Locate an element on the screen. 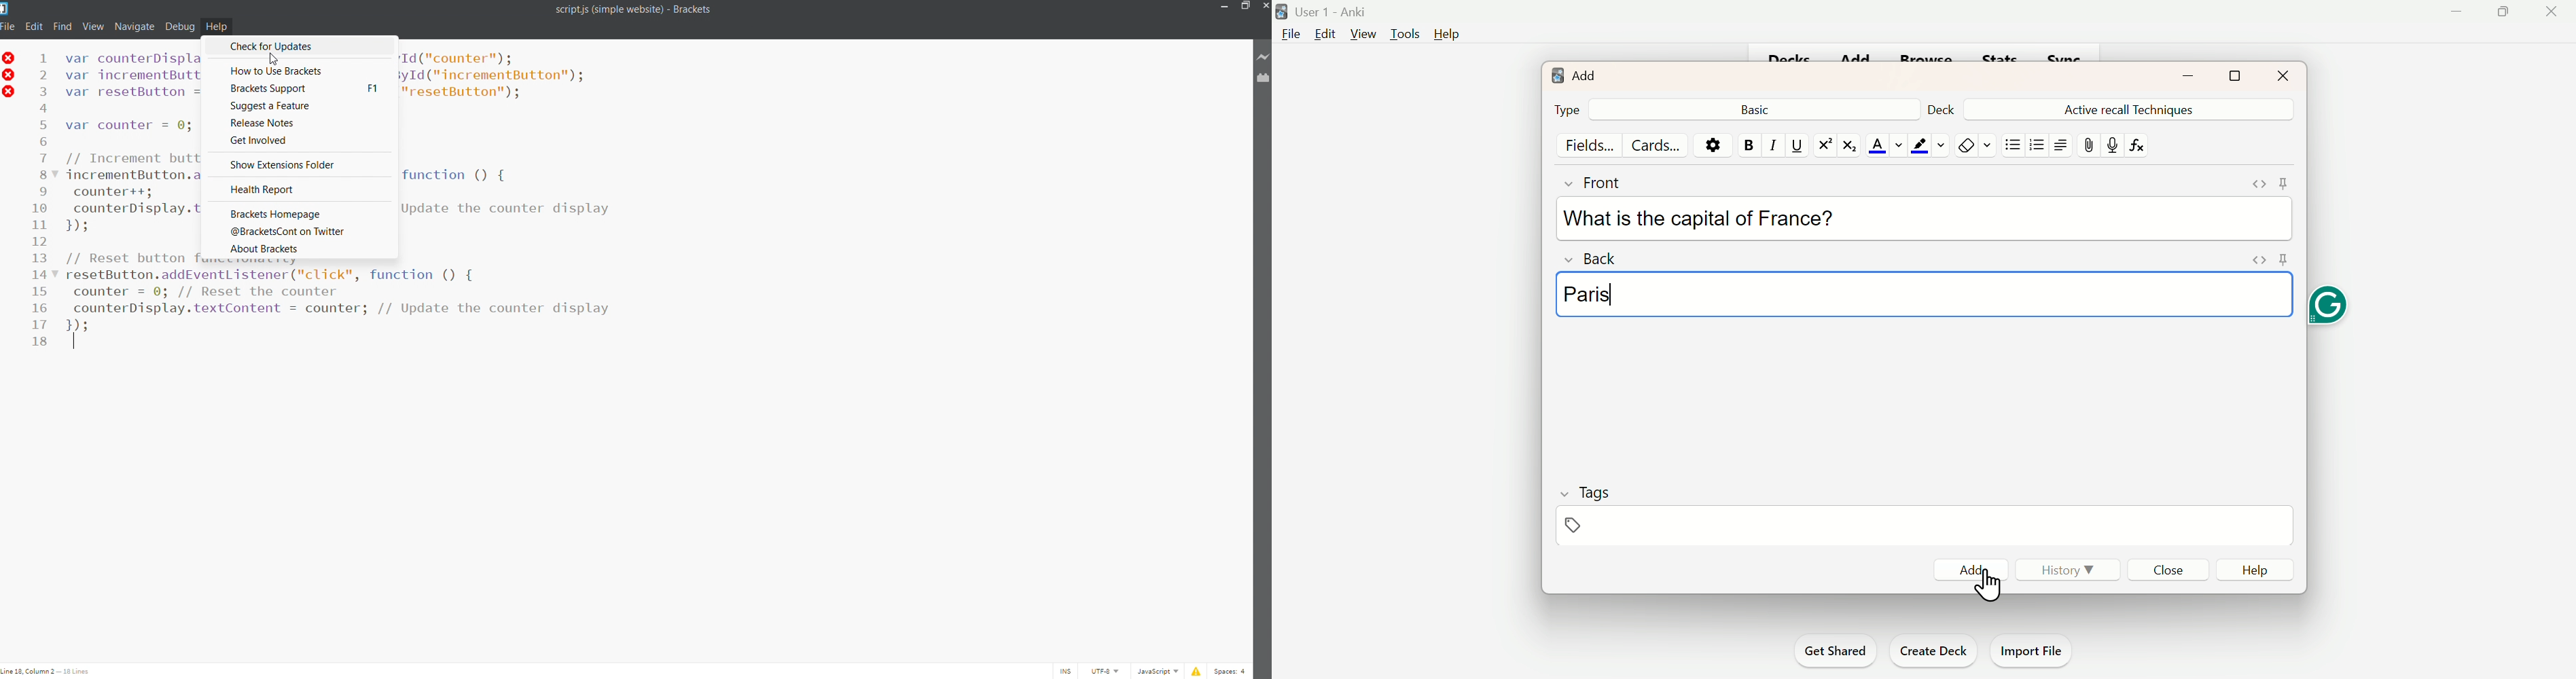  health report is located at coordinates (298, 188).